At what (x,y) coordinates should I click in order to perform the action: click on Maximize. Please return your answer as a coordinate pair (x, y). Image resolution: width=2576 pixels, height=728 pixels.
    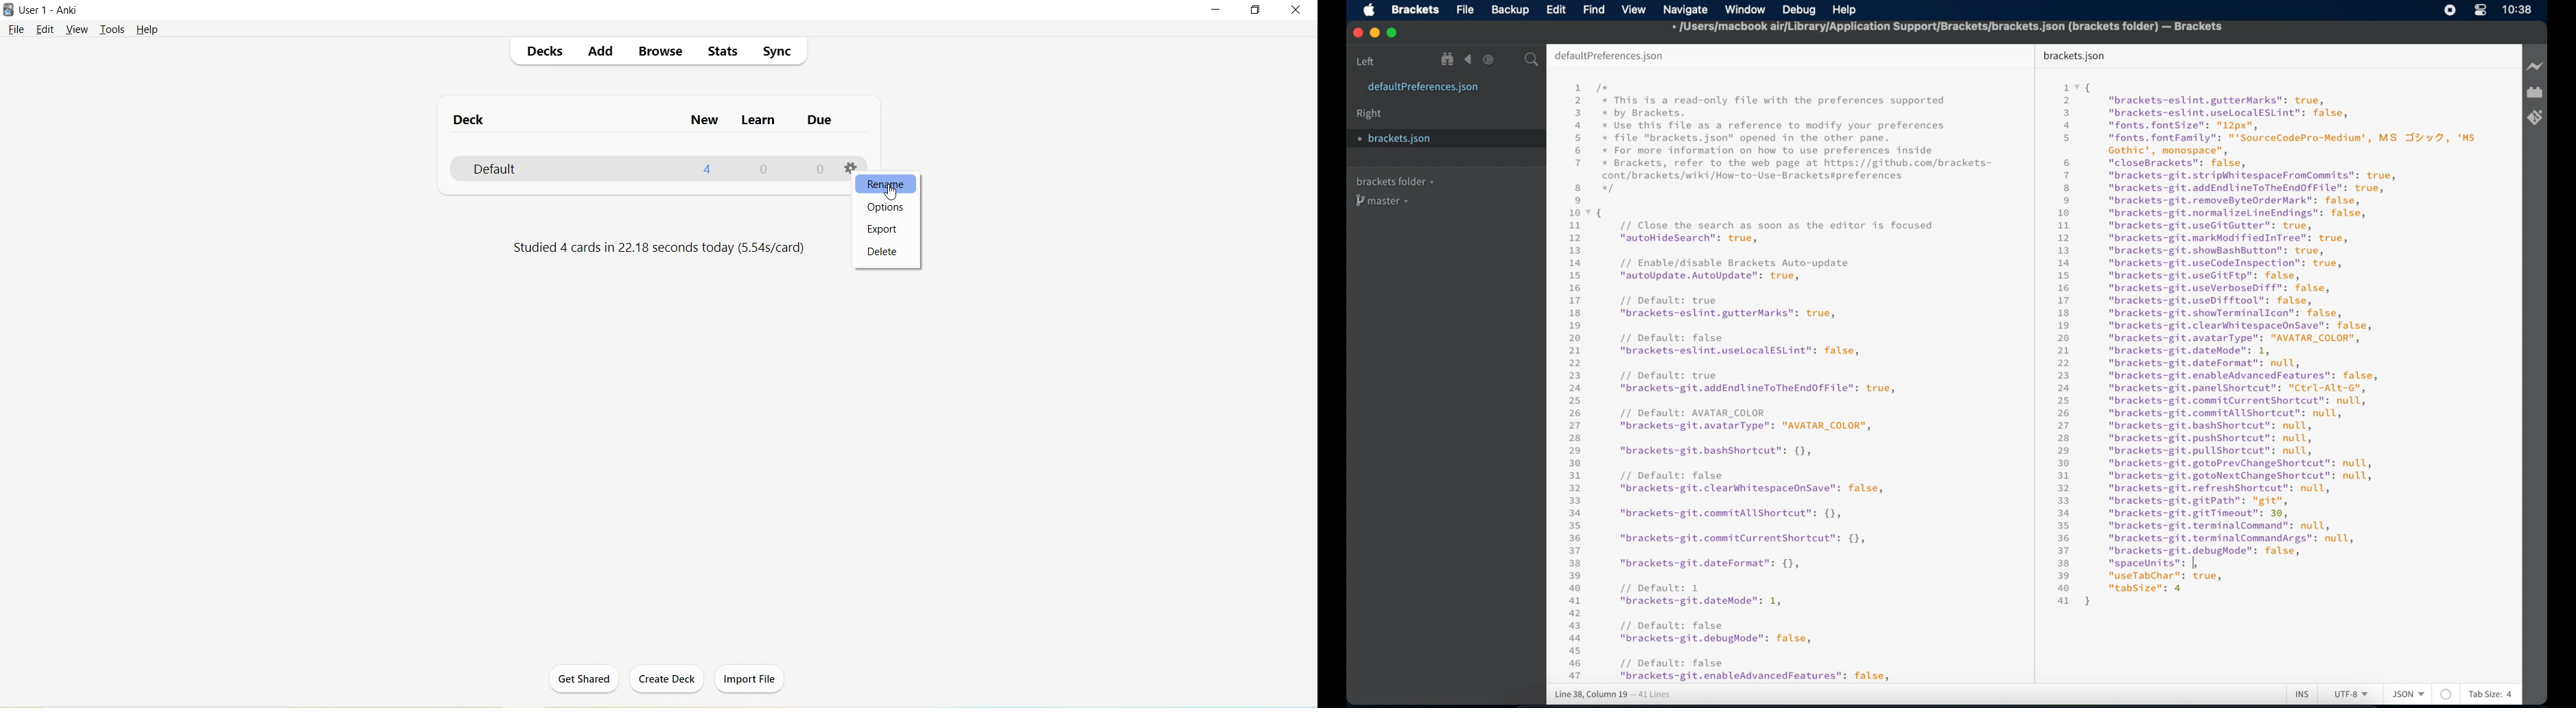
    Looking at the image, I should click on (1261, 10).